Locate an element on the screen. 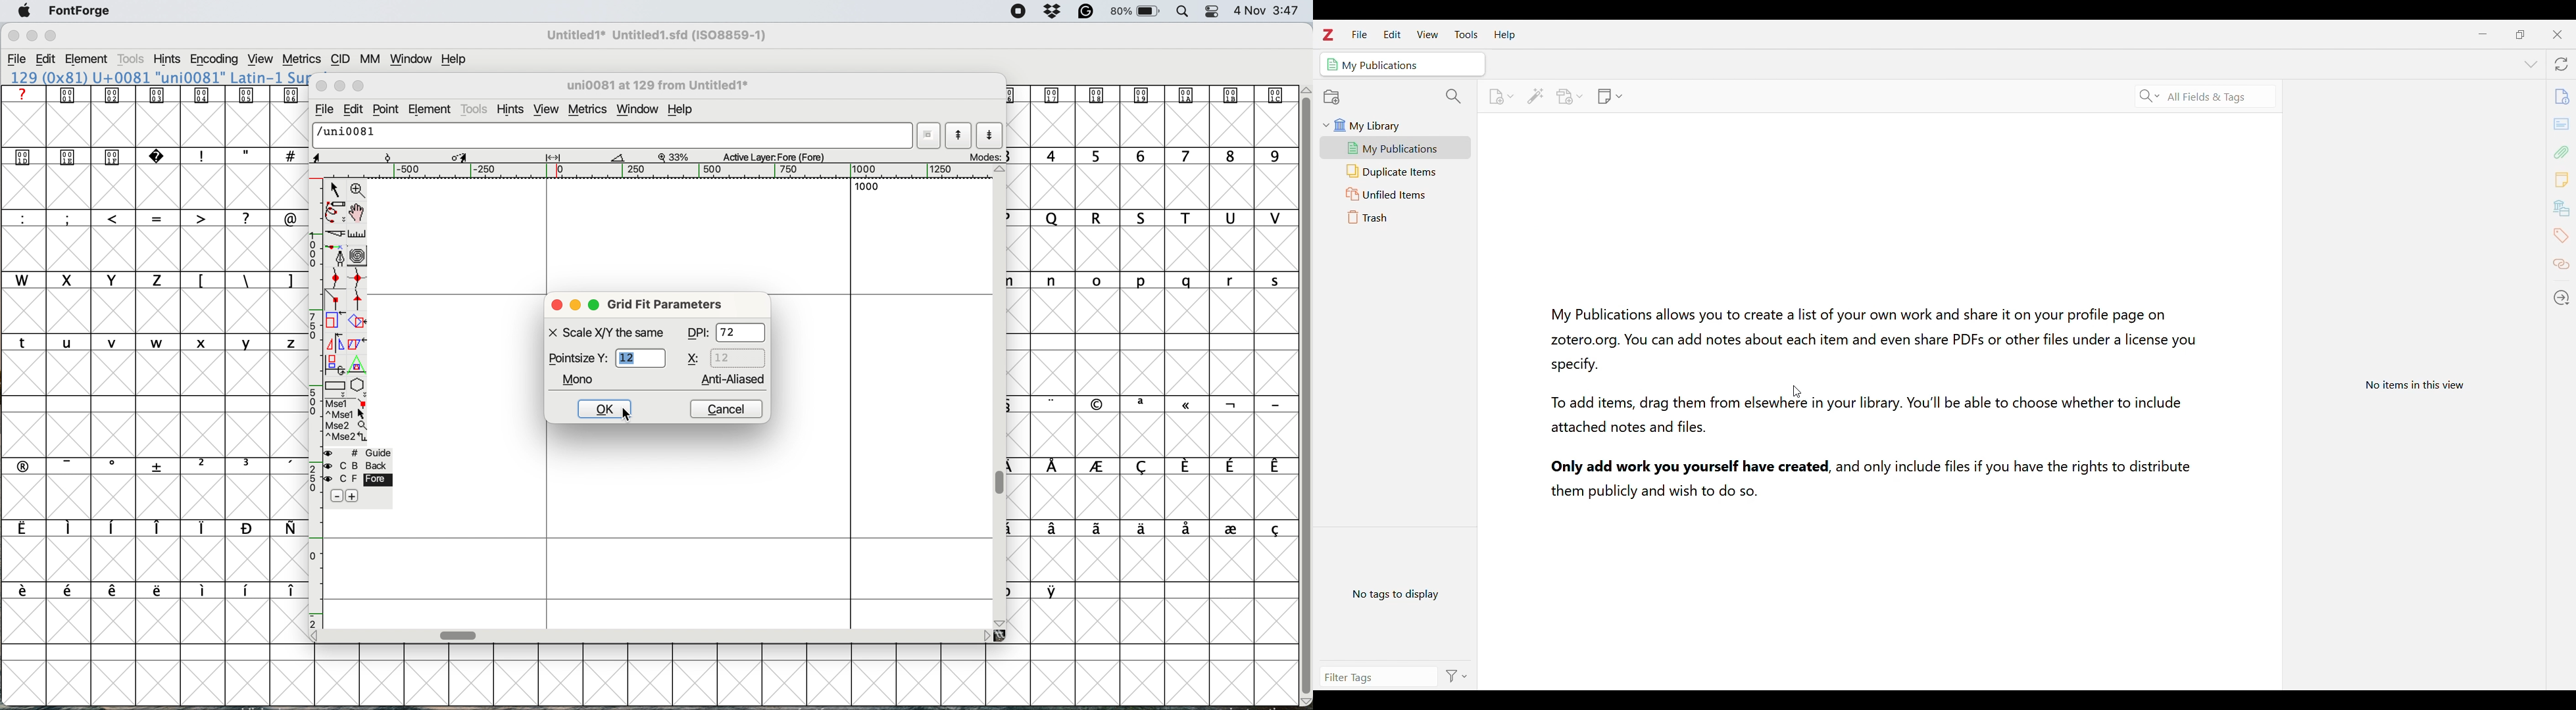 This screenshot has height=728, width=2576. Encoding is located at coordinates (216, 59).